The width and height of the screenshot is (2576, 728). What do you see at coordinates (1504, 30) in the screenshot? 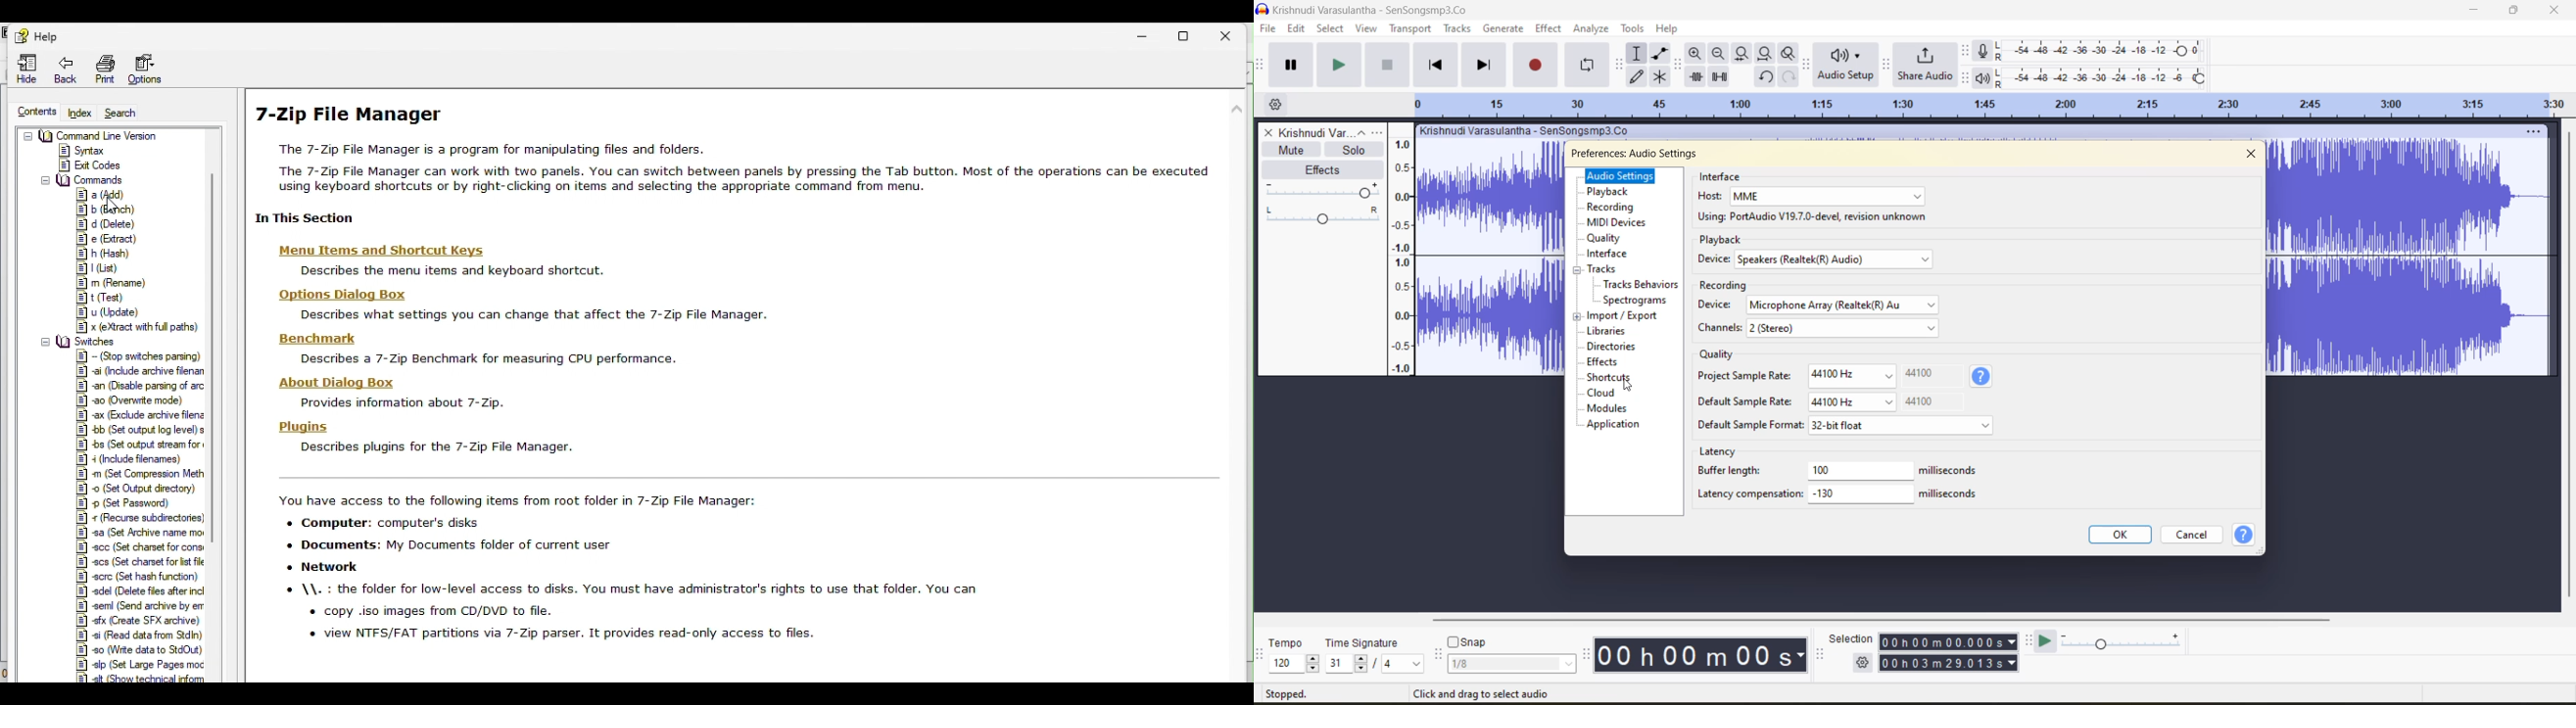
I see `generate` at bounding box center [1504, 30].